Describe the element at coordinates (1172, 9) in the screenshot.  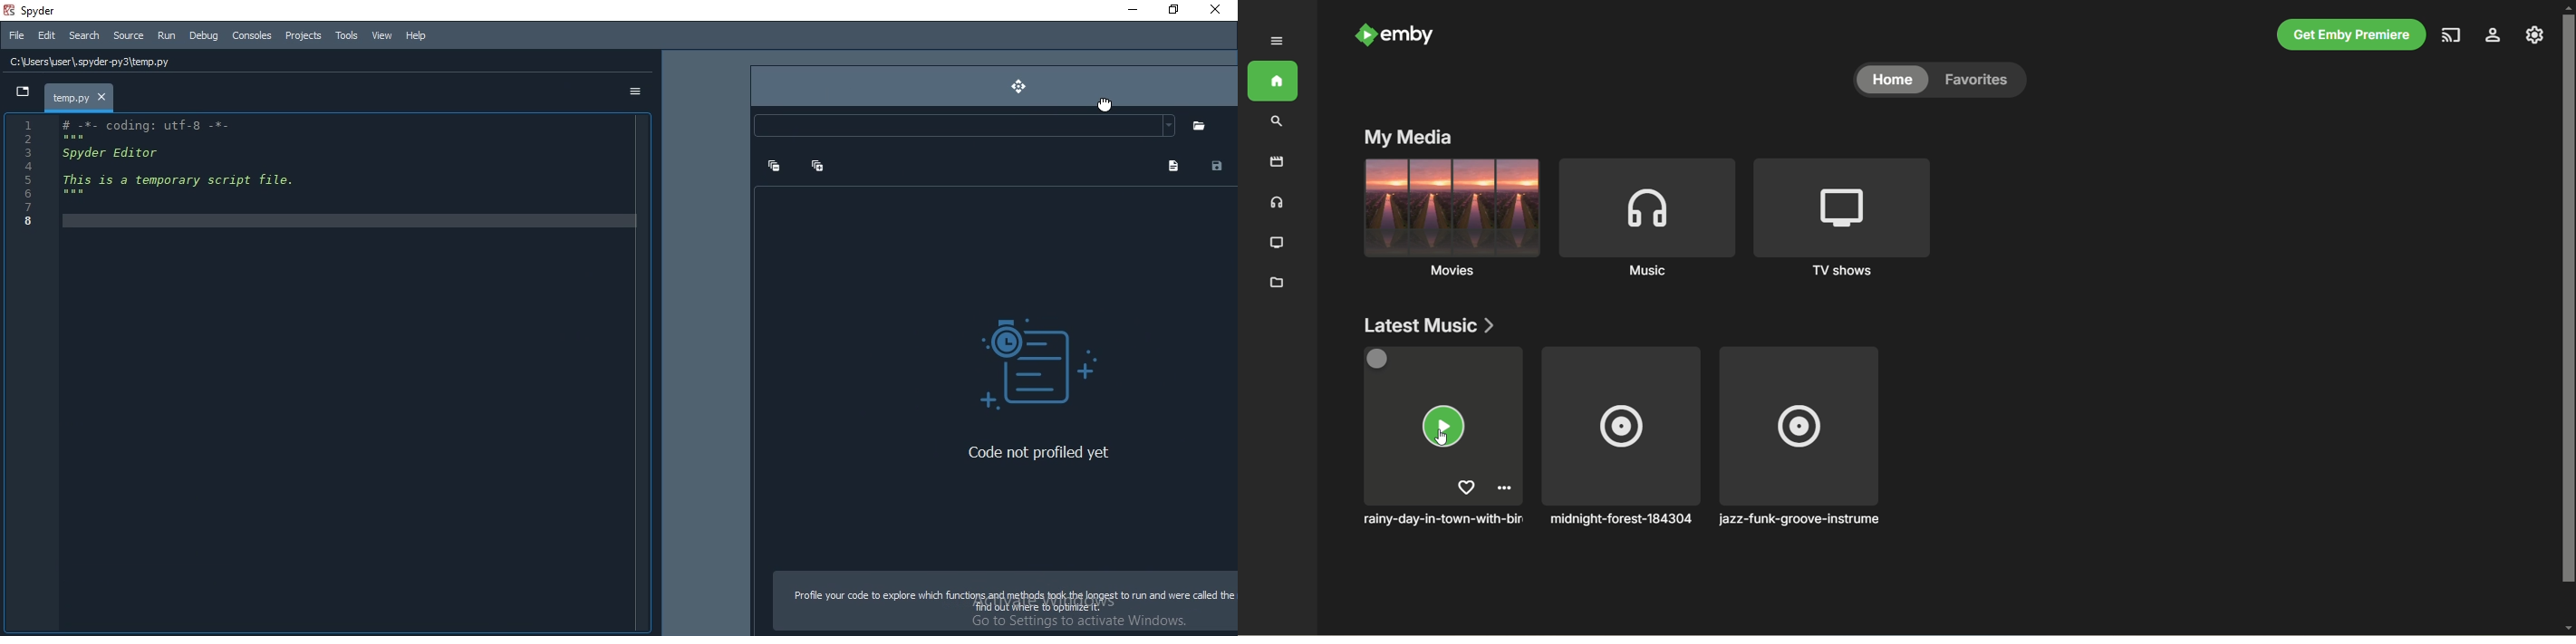
I see `Restore` at that location.